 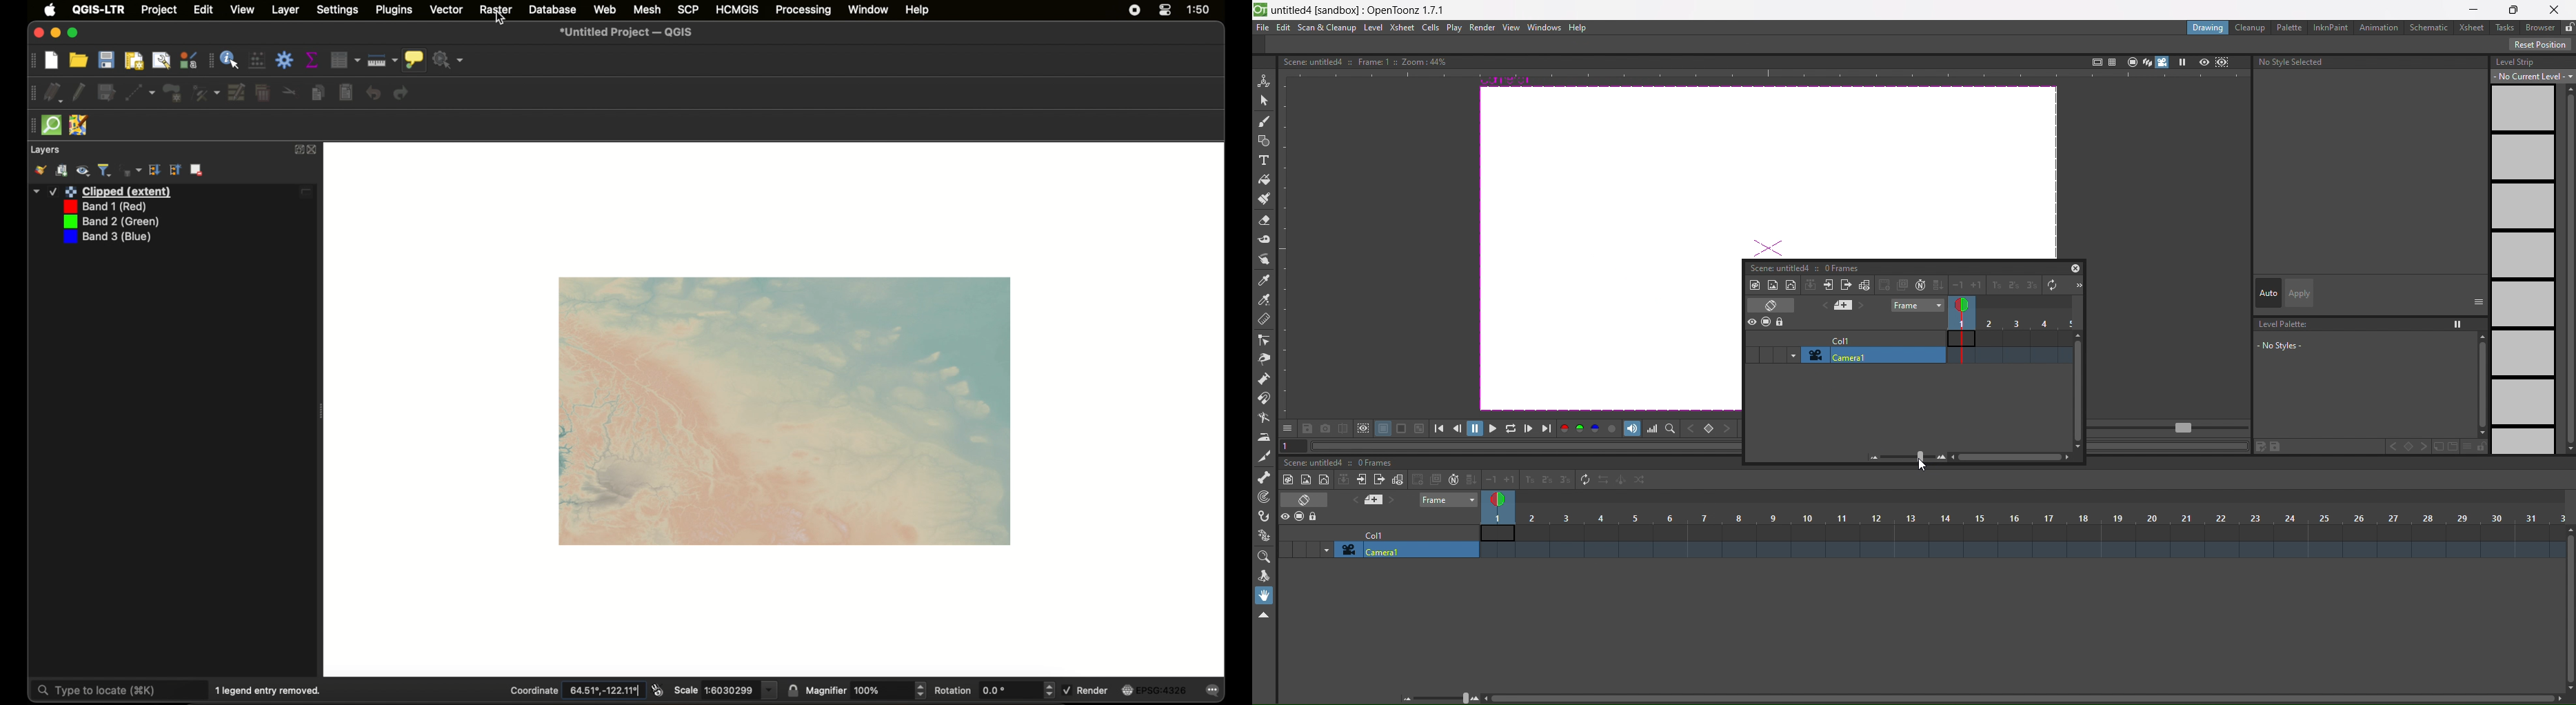 I want to click on close sub sheet, so click(x=1379, y=481).